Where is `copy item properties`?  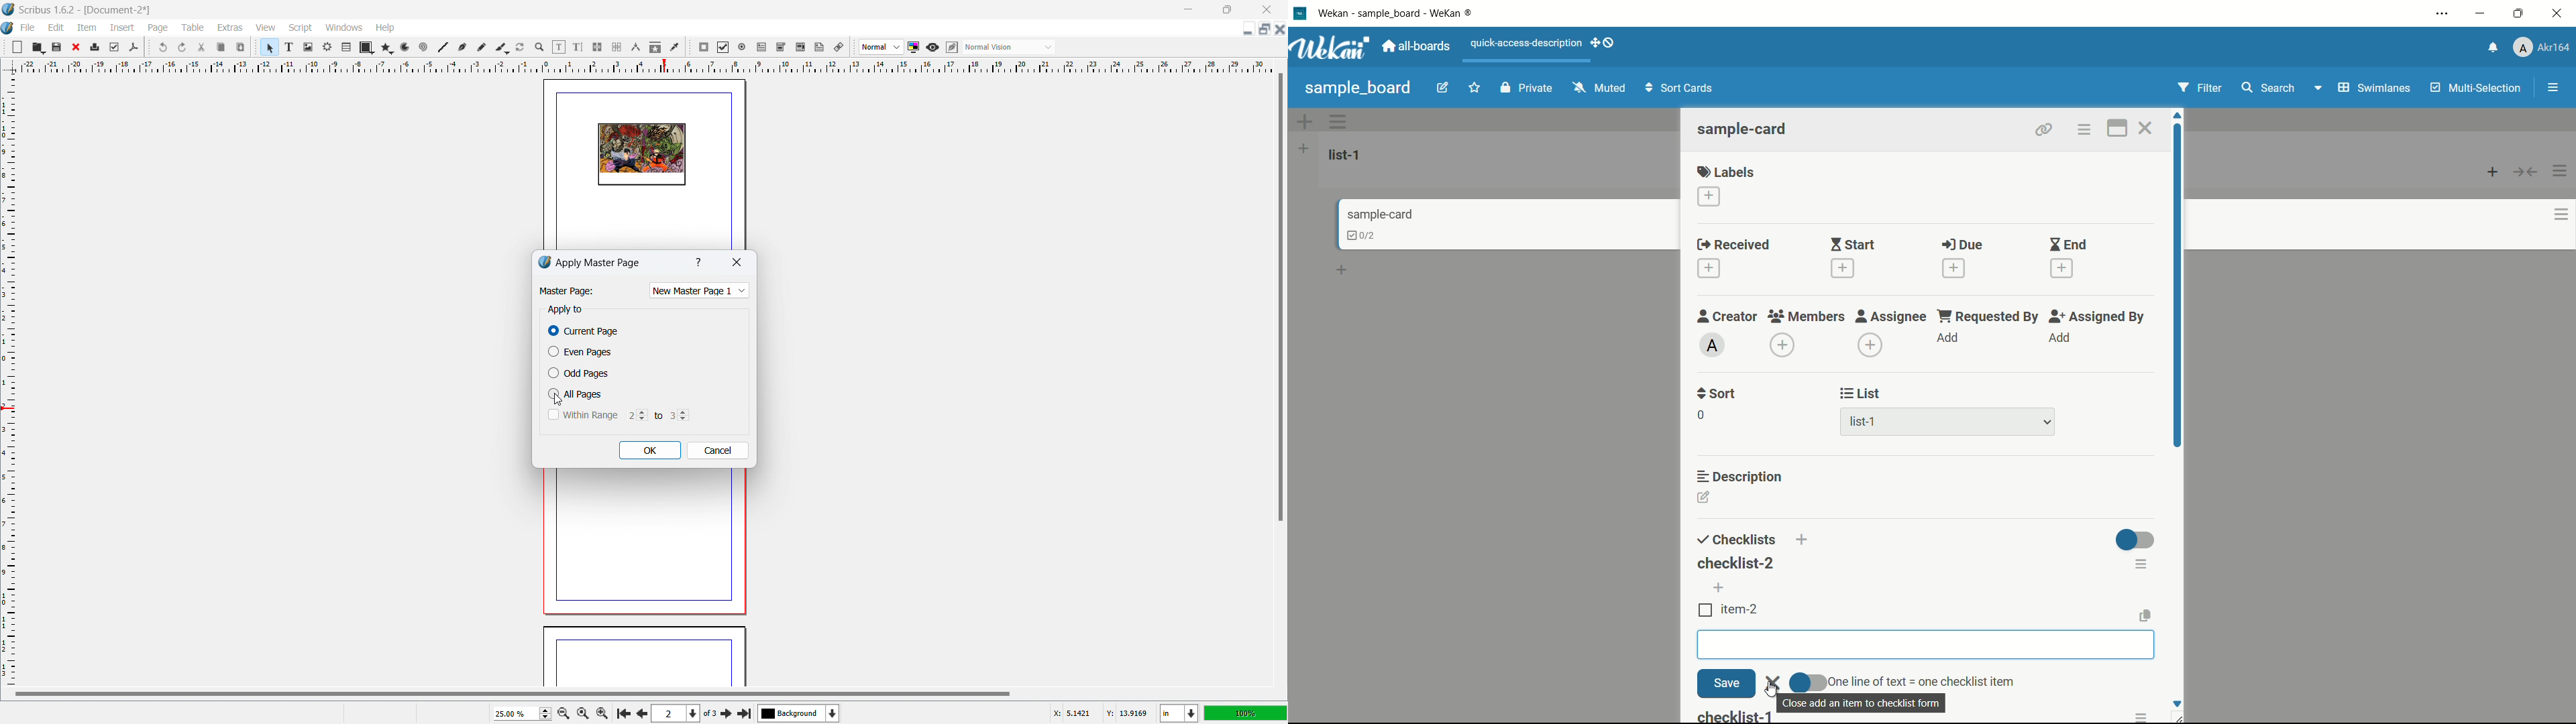 copy item properties is located at coordinates (655, 47).